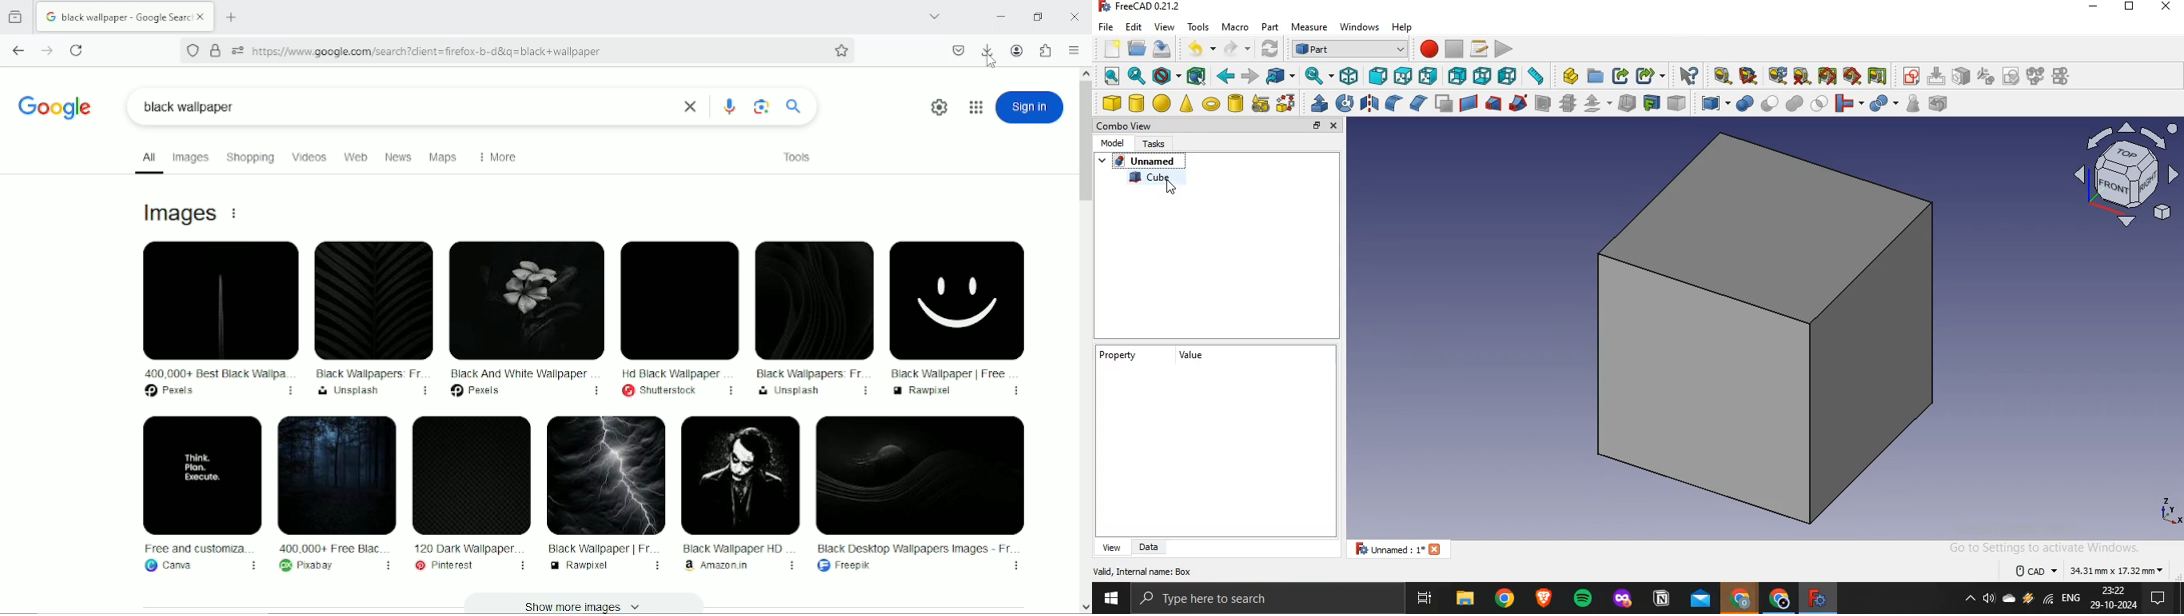  Describe the element at coordinates (1881, 104) in the screenshot. I see `split objects` at that location.